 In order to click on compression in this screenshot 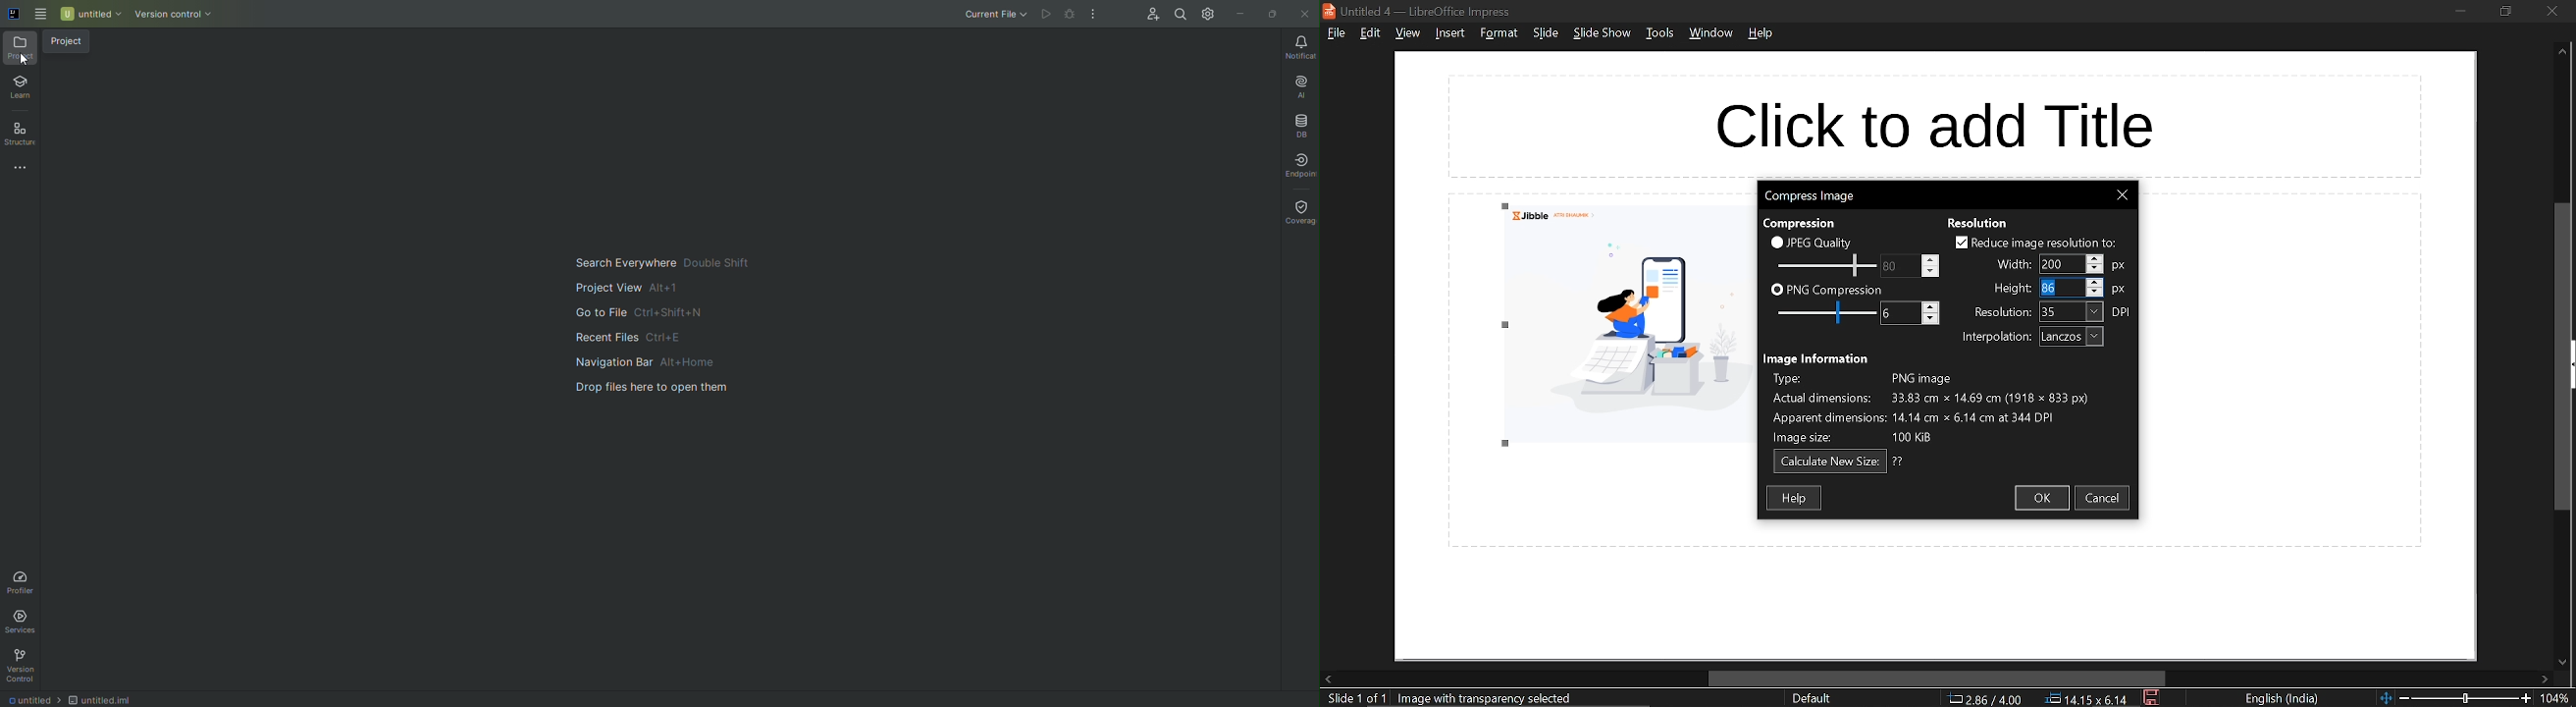, I will do `click(1798, 224)`.